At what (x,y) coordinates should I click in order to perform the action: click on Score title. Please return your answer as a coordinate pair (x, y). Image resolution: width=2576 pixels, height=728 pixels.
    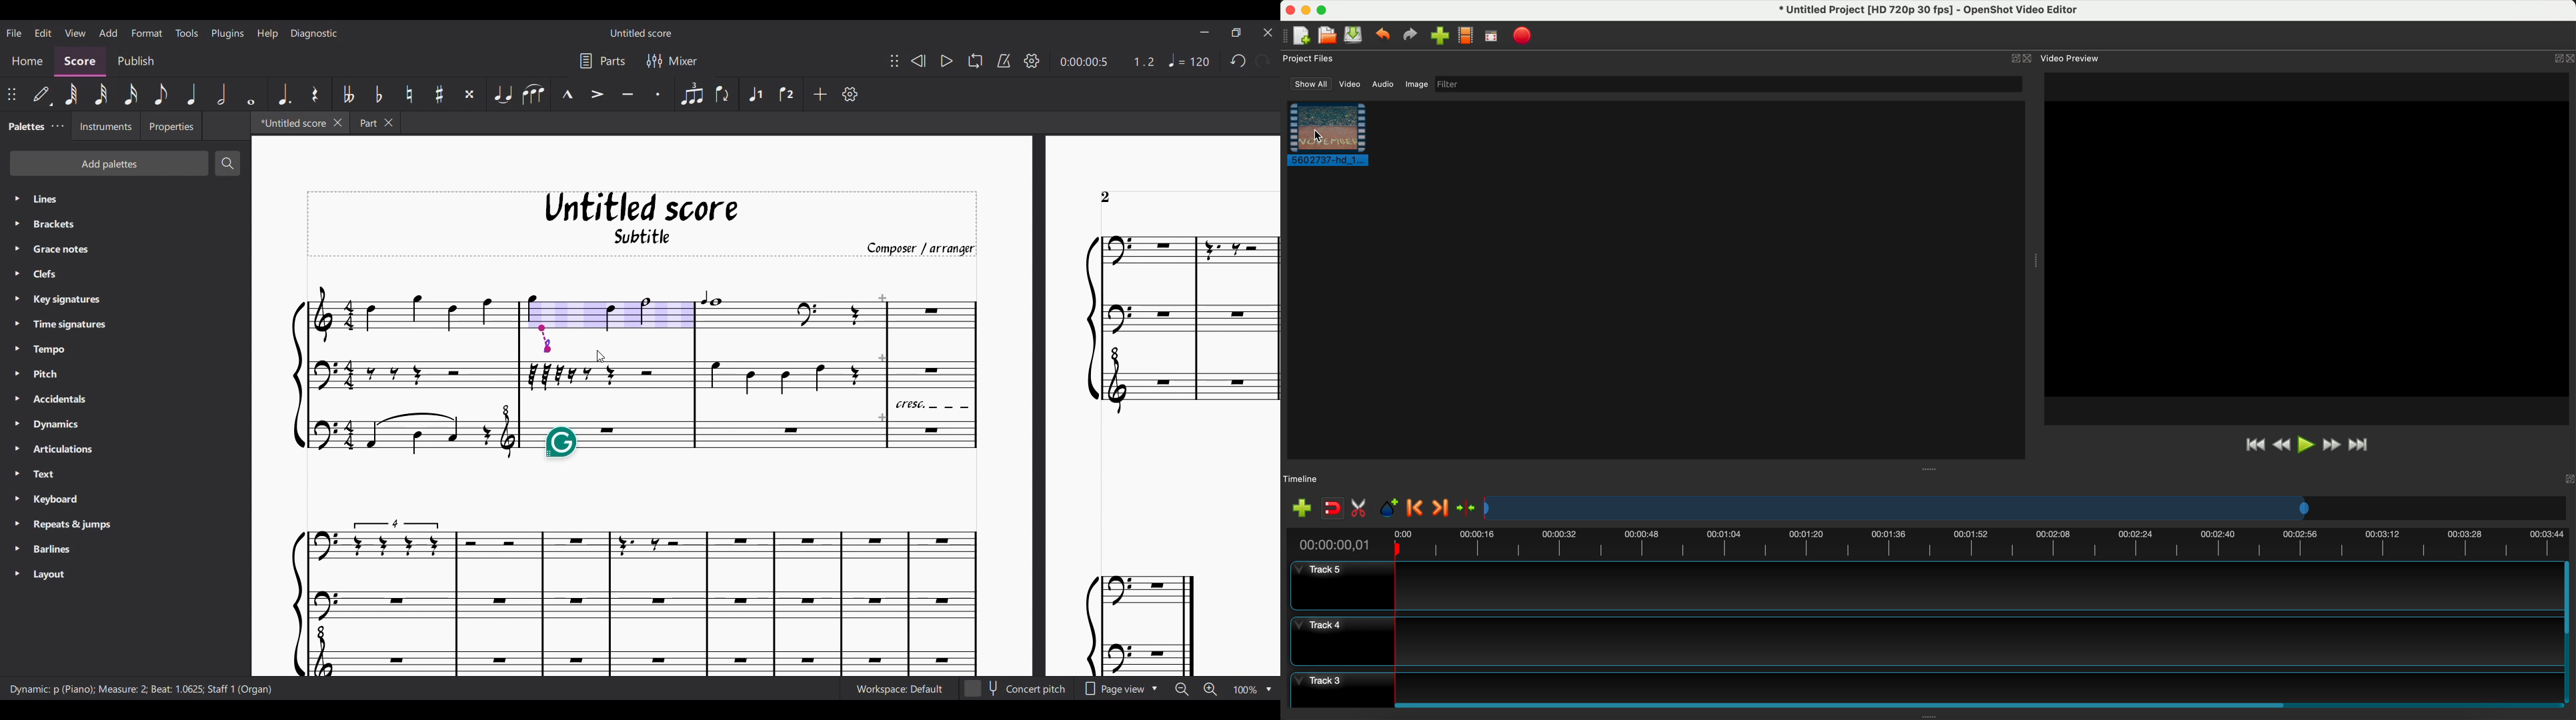
    Looking at the image, I should click on (641, 33).